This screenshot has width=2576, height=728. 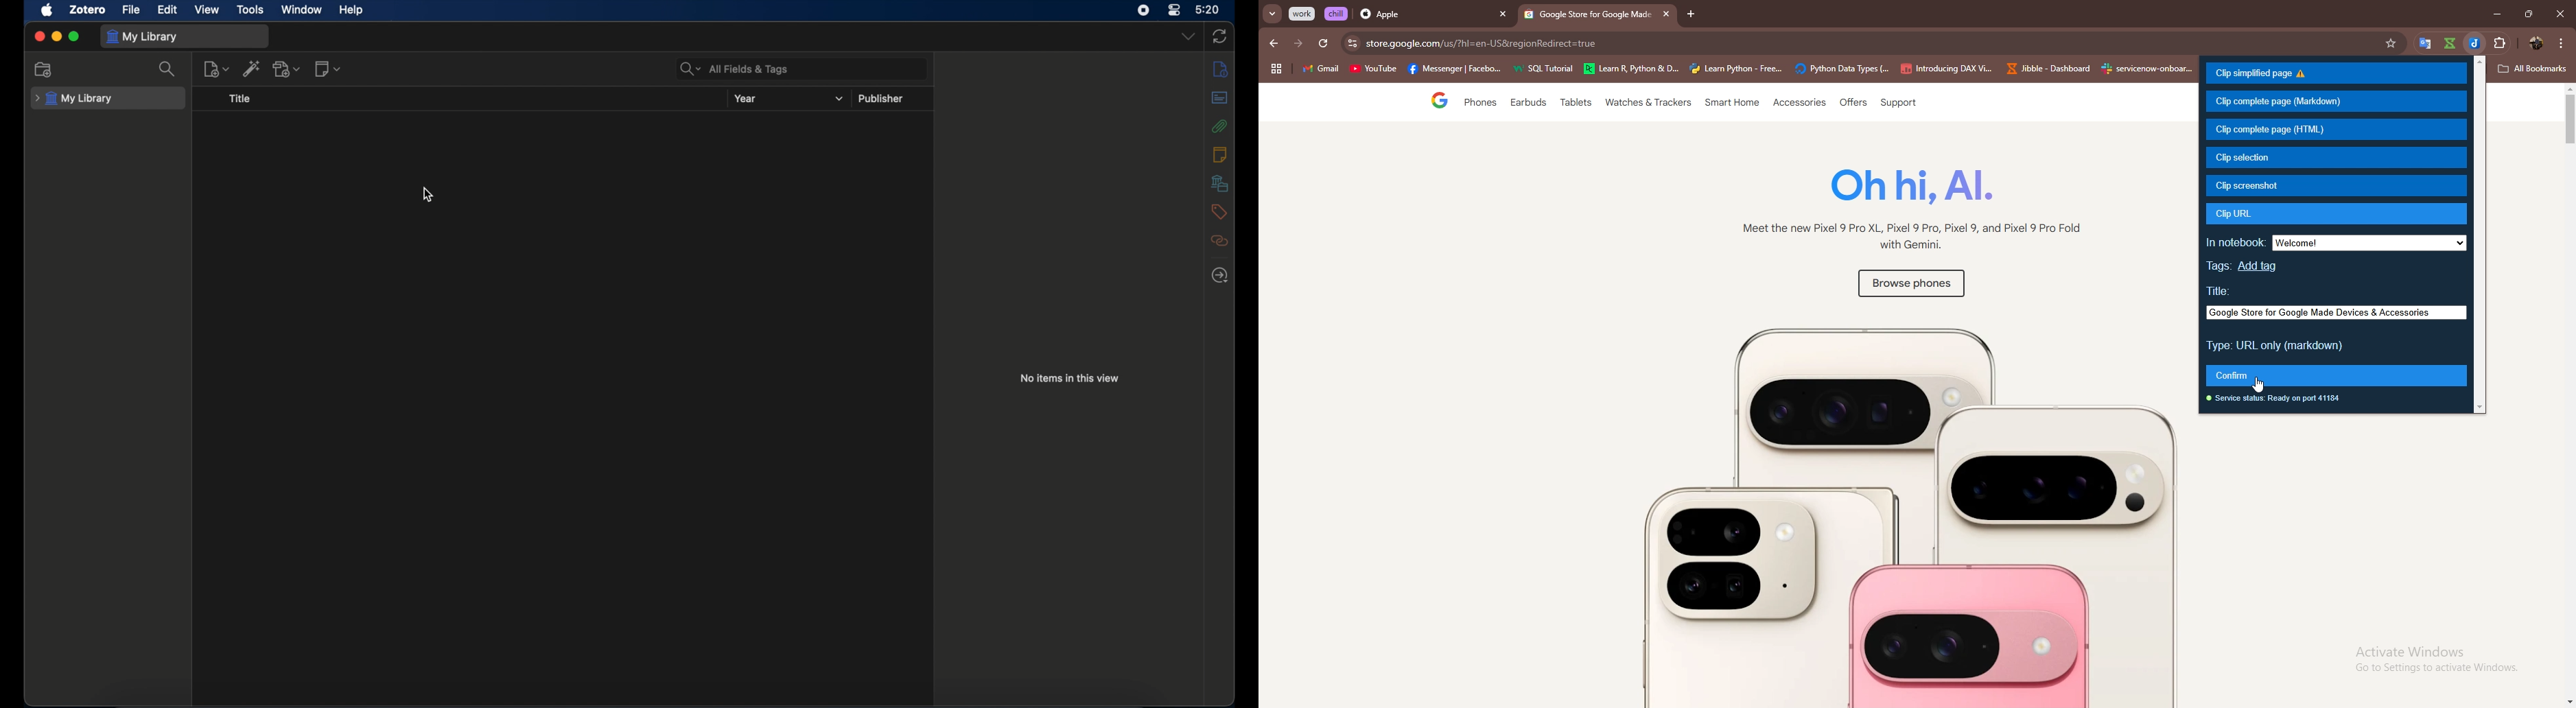 What do you see at coordinates (2335, 158) in the screenshot?
I see `clip selection` at bounding box center [2335, 158].